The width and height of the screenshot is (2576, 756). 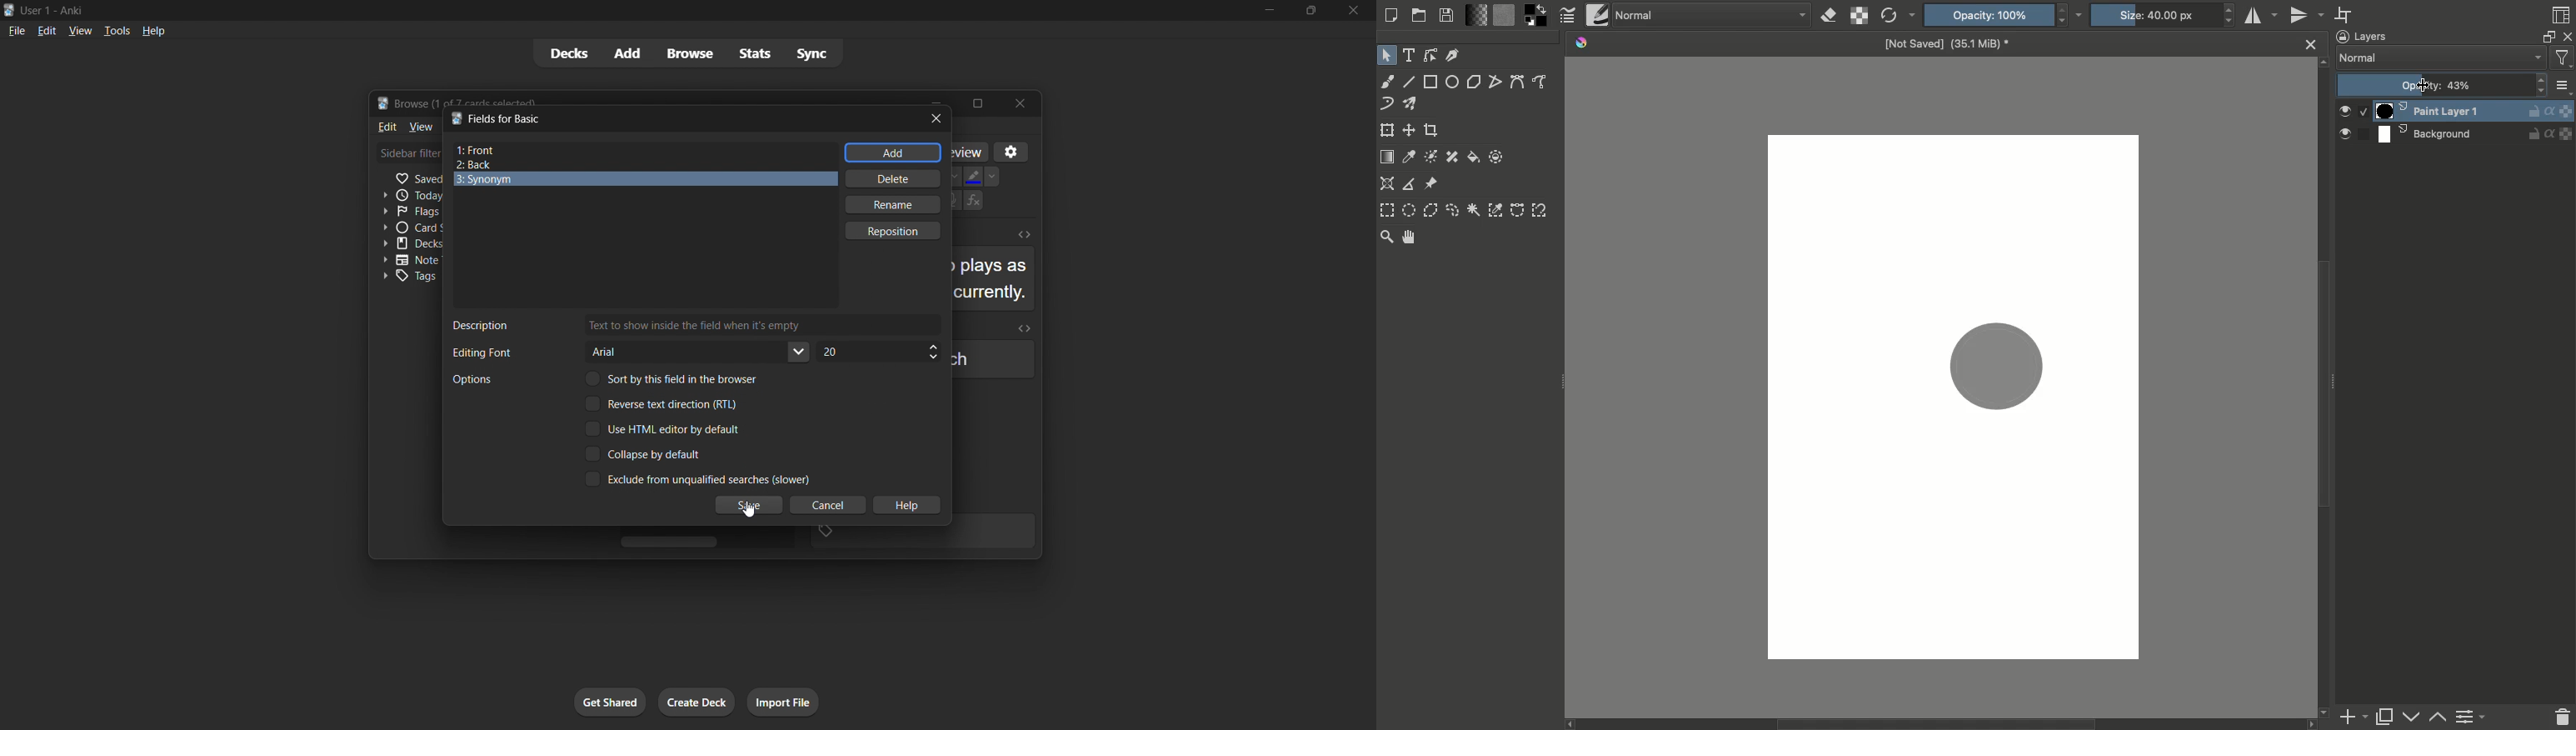 What do you see at coordinates (2438, 717) in the screenshot?
I see `Raise layer` at bounding box center [2438, 717].